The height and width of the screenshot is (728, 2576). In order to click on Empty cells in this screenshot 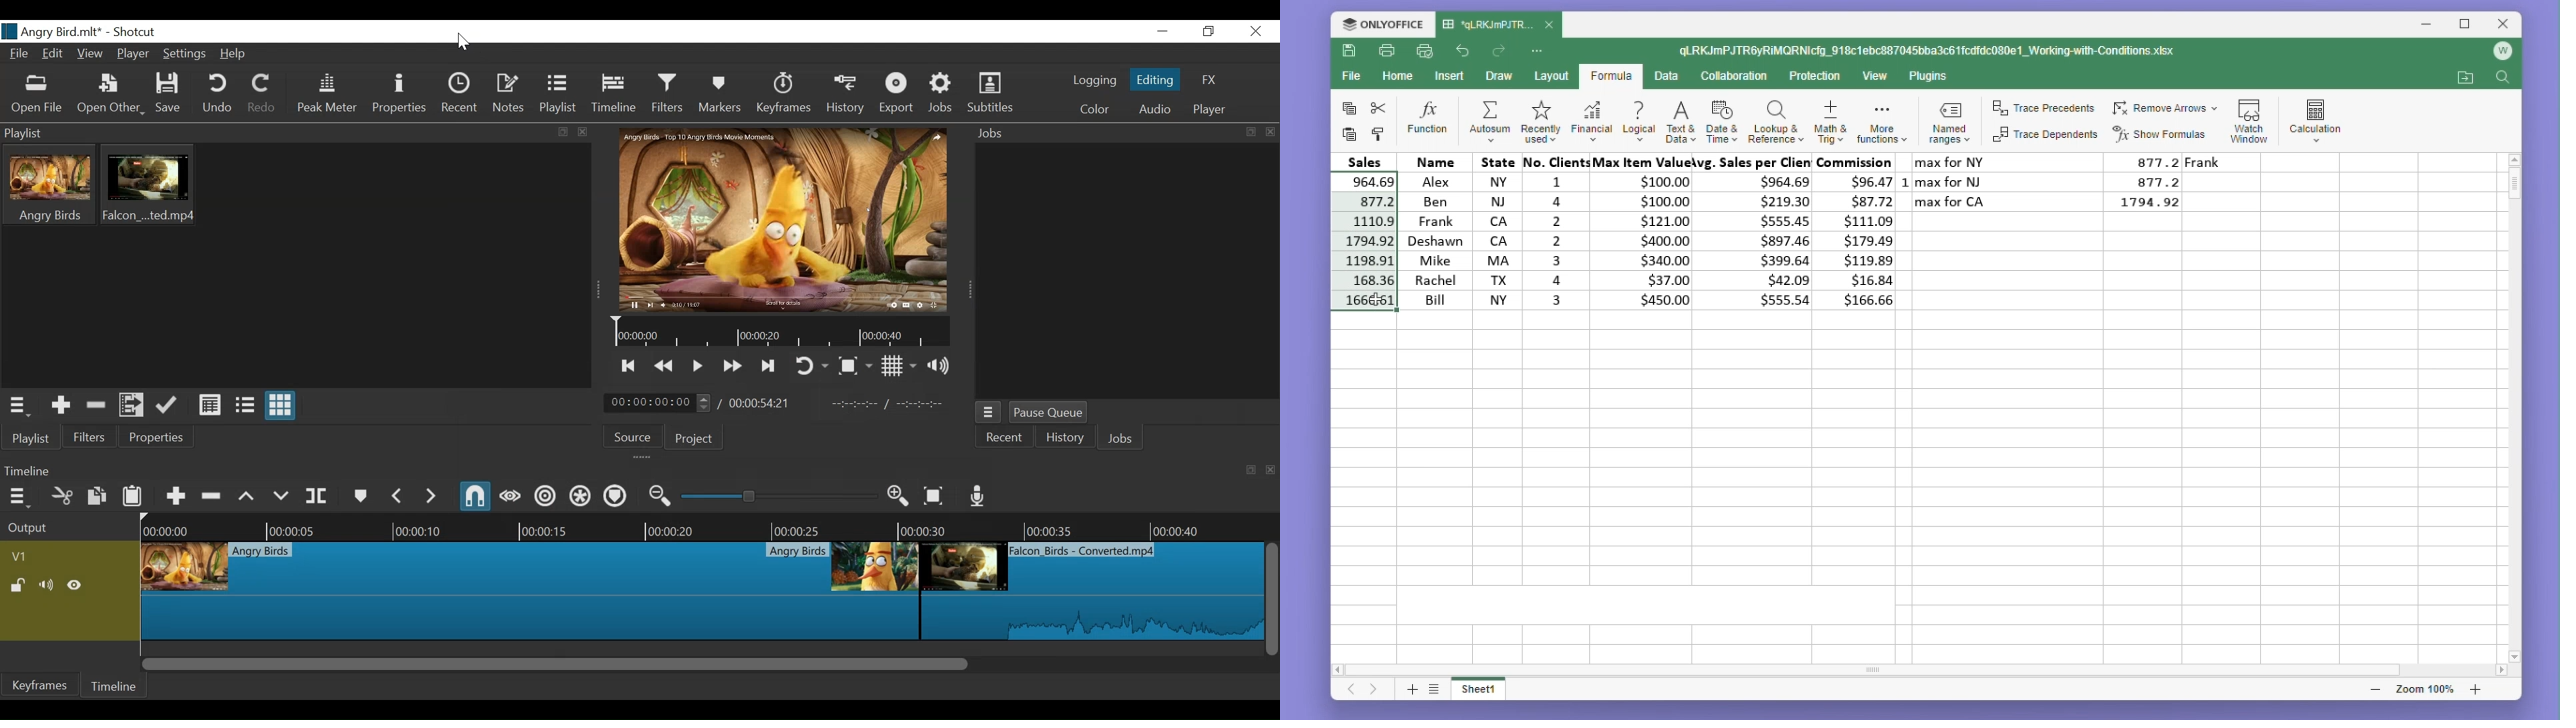, I will do `click(1908, 481)`.